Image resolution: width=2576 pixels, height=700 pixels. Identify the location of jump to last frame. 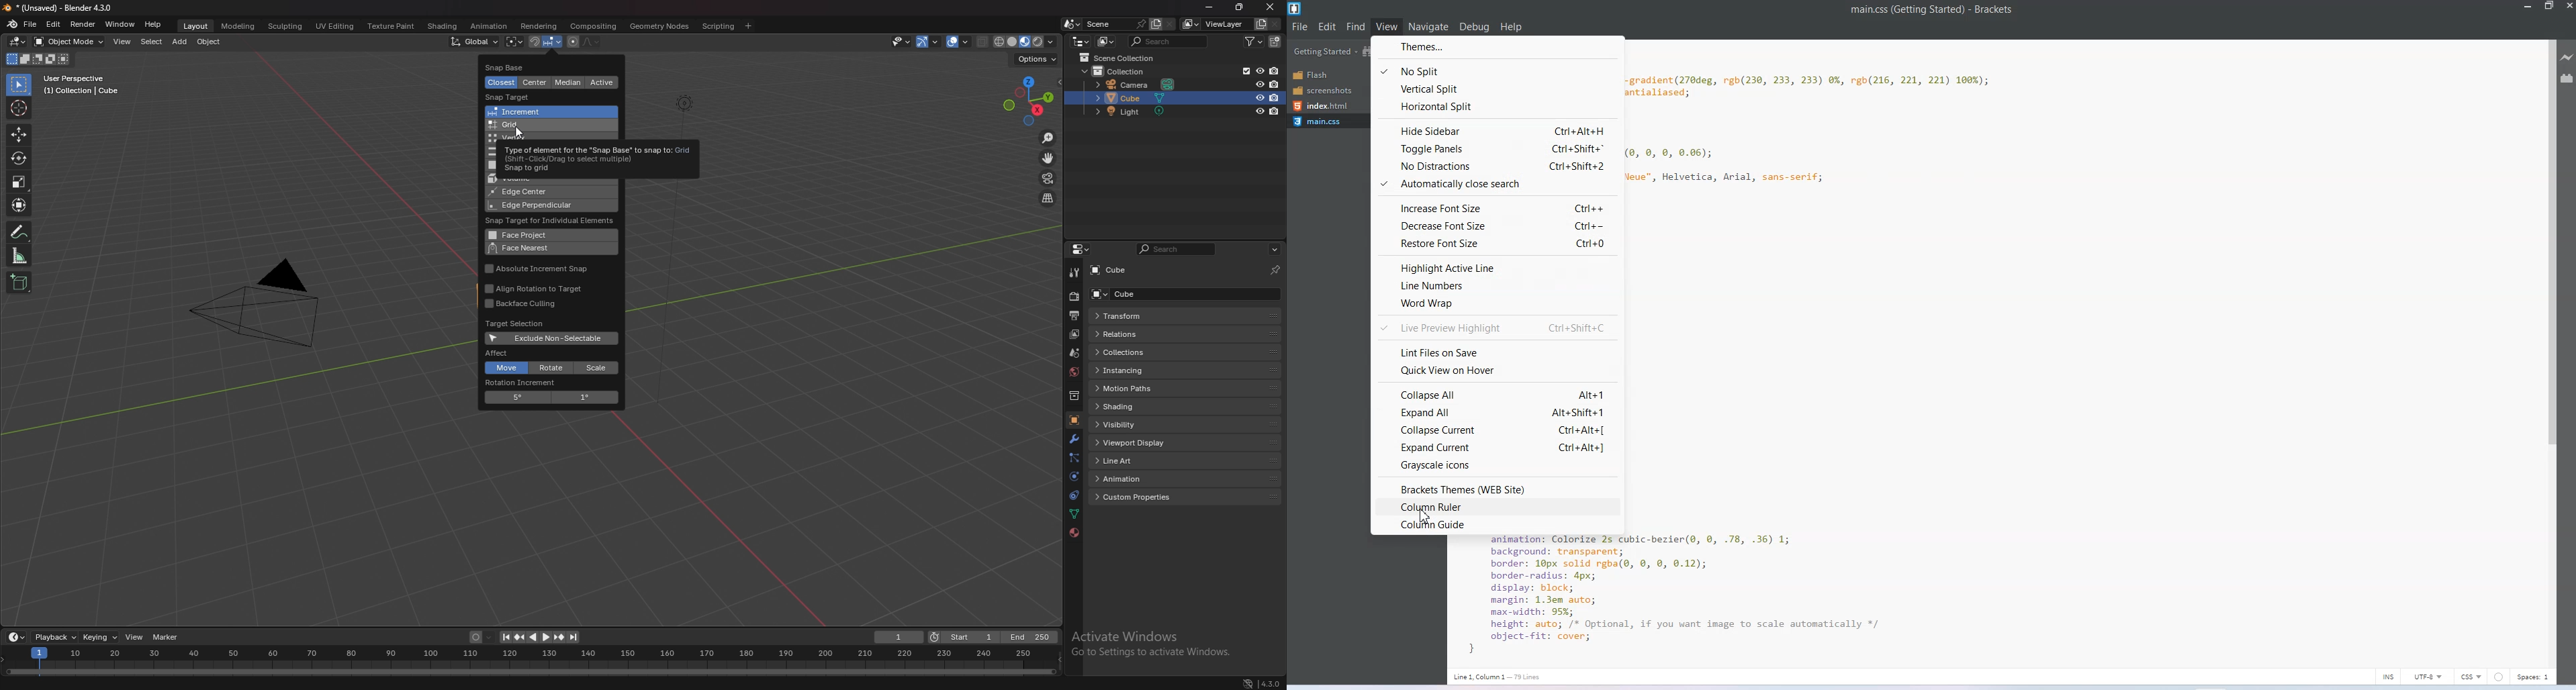
(573, 637).